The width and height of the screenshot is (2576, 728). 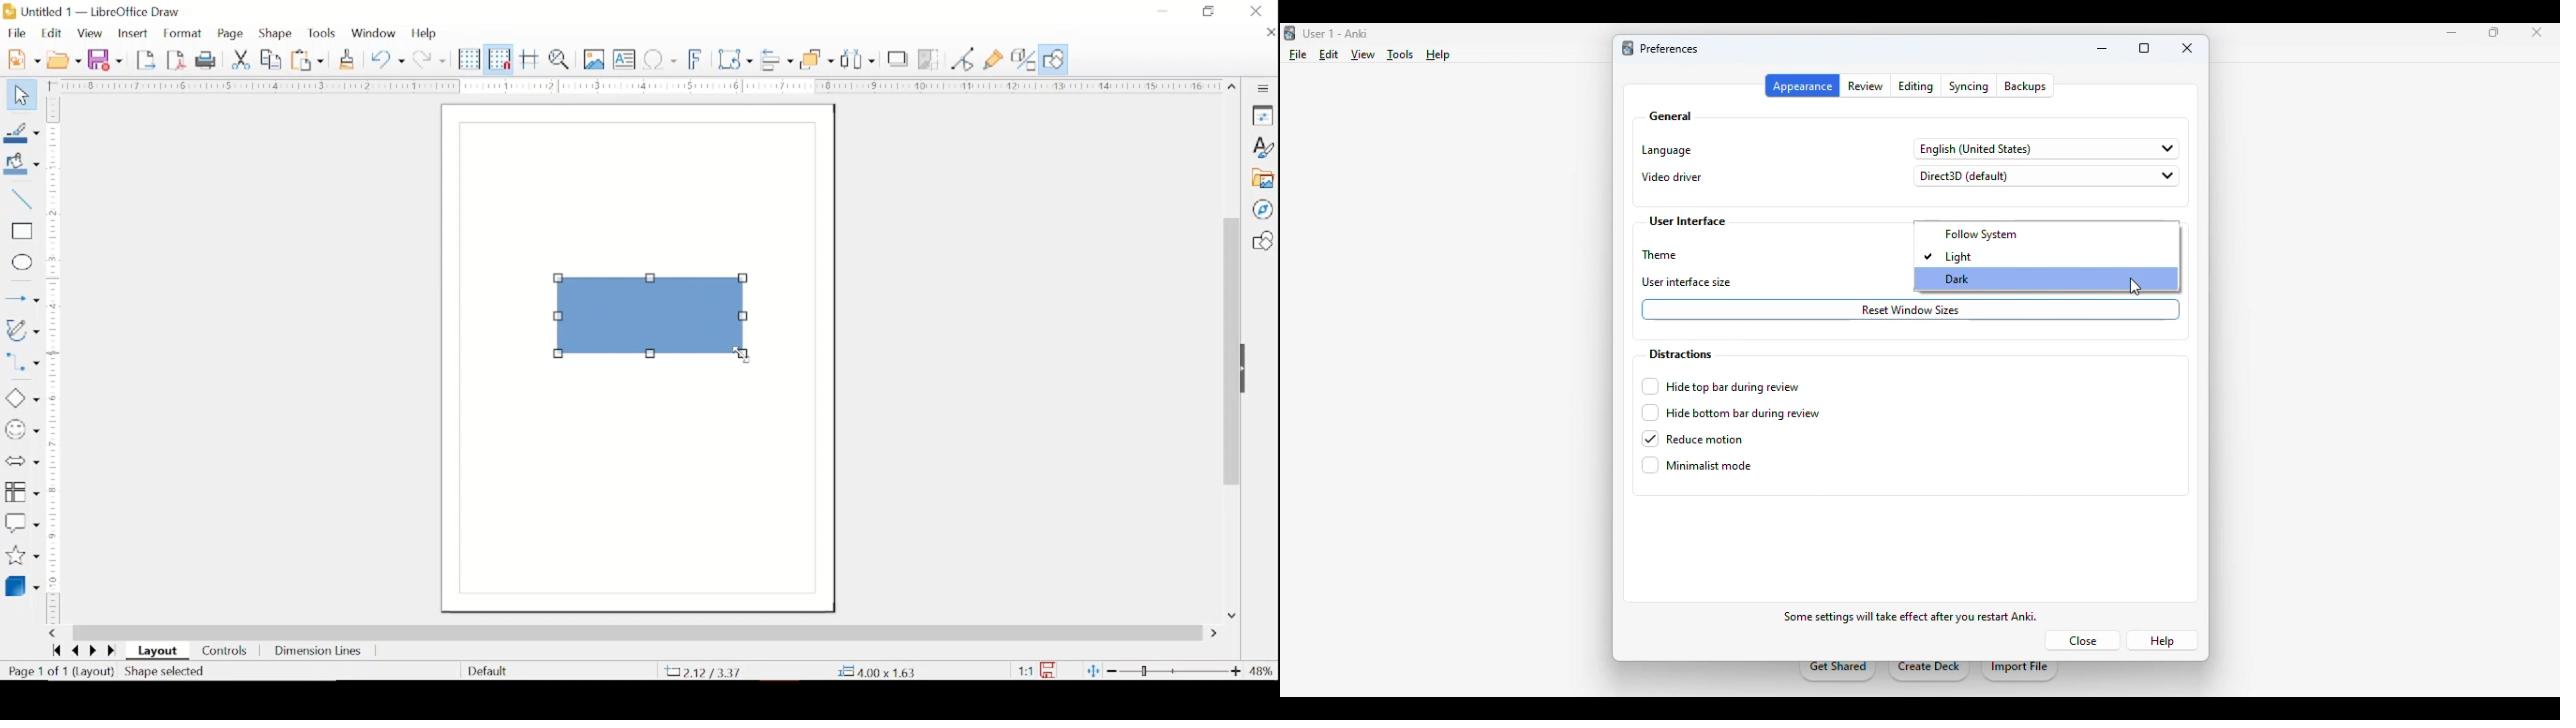 What do you see at coordinates (91, 34) in the screenshot?
I see `view` at bounding box center [91, 34].